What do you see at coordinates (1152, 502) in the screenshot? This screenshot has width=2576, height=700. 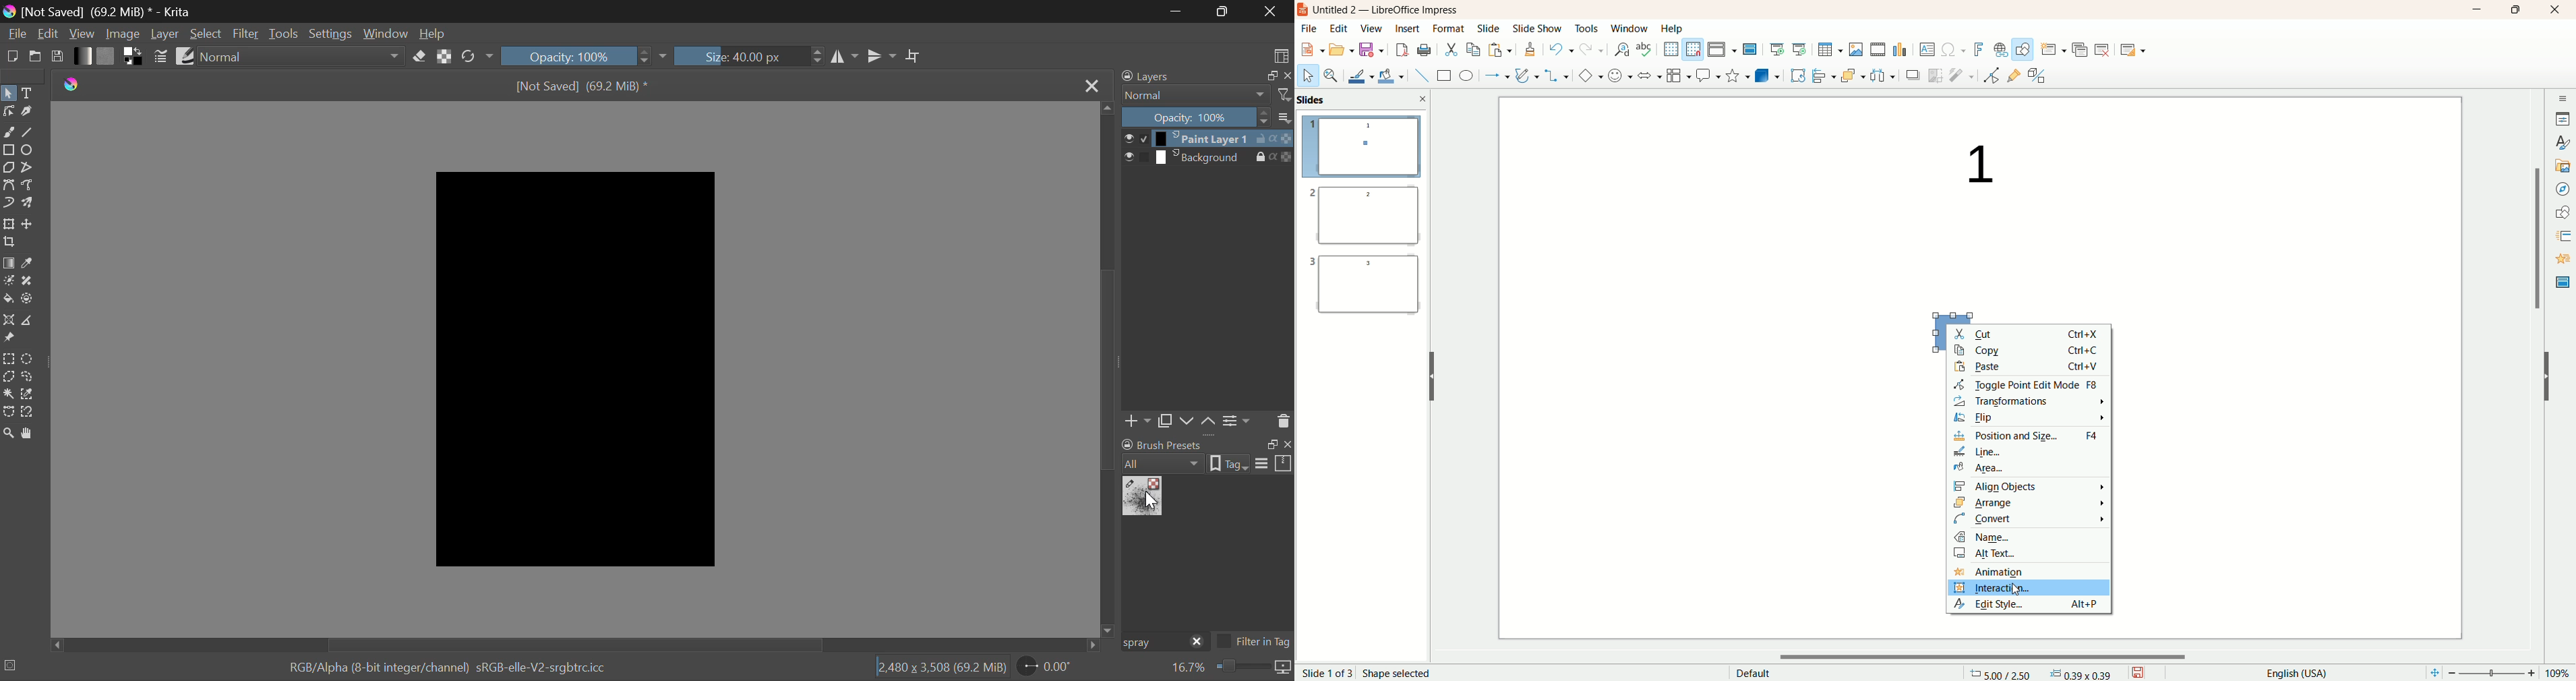 I see `cursor` at bounding box center [1152, 502].